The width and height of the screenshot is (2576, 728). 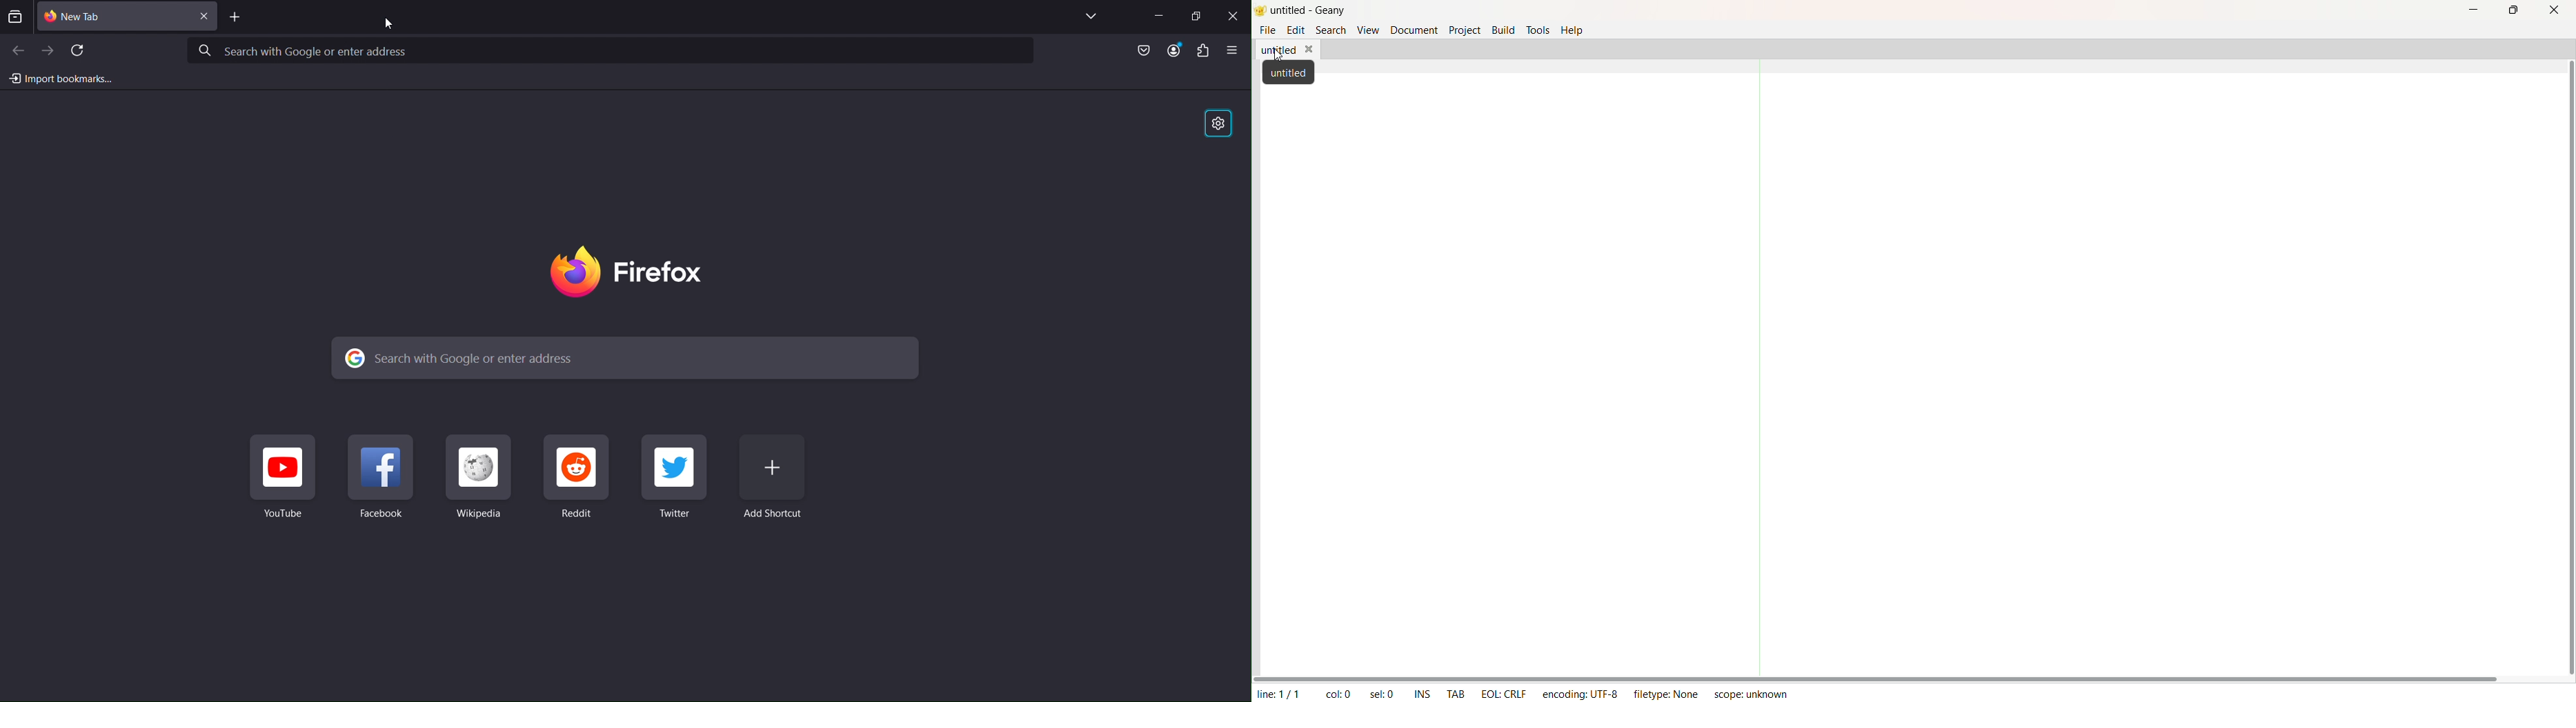 I want to click on New Tab, so click(x=124, y=17).